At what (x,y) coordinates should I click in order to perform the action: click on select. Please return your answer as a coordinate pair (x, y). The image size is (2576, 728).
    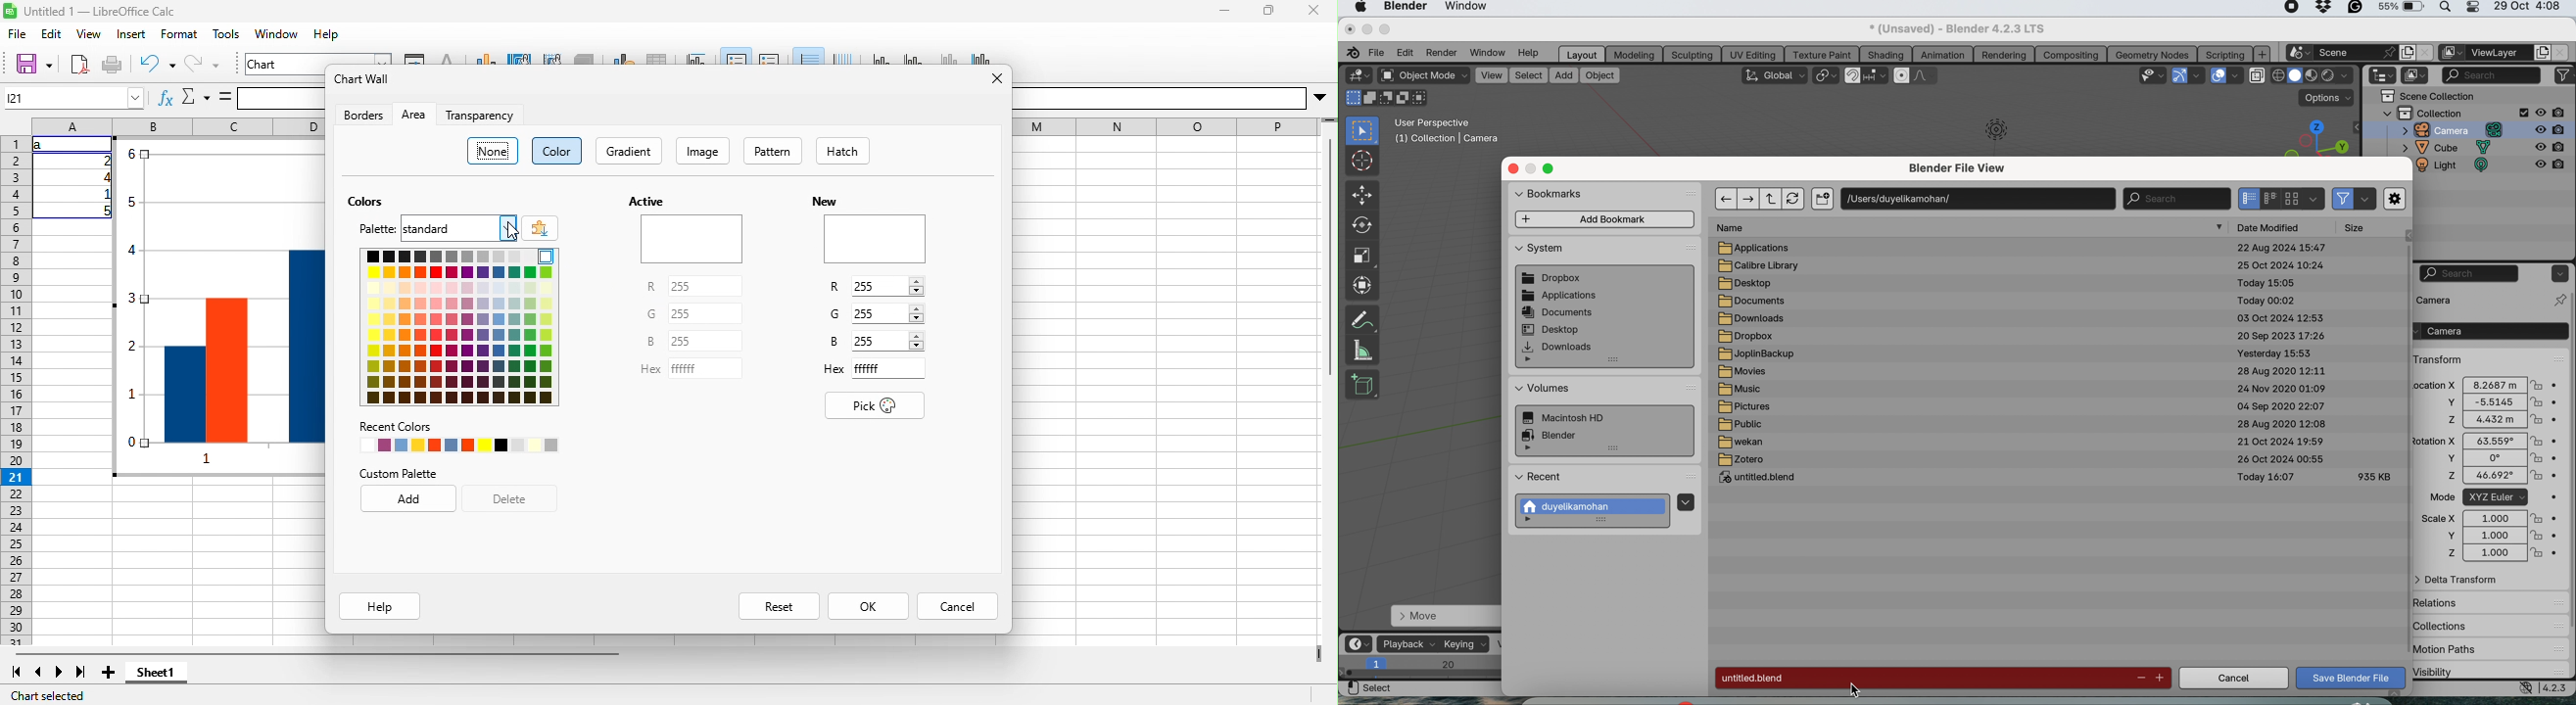
    Looking at the image, I should click on (1369, 688).